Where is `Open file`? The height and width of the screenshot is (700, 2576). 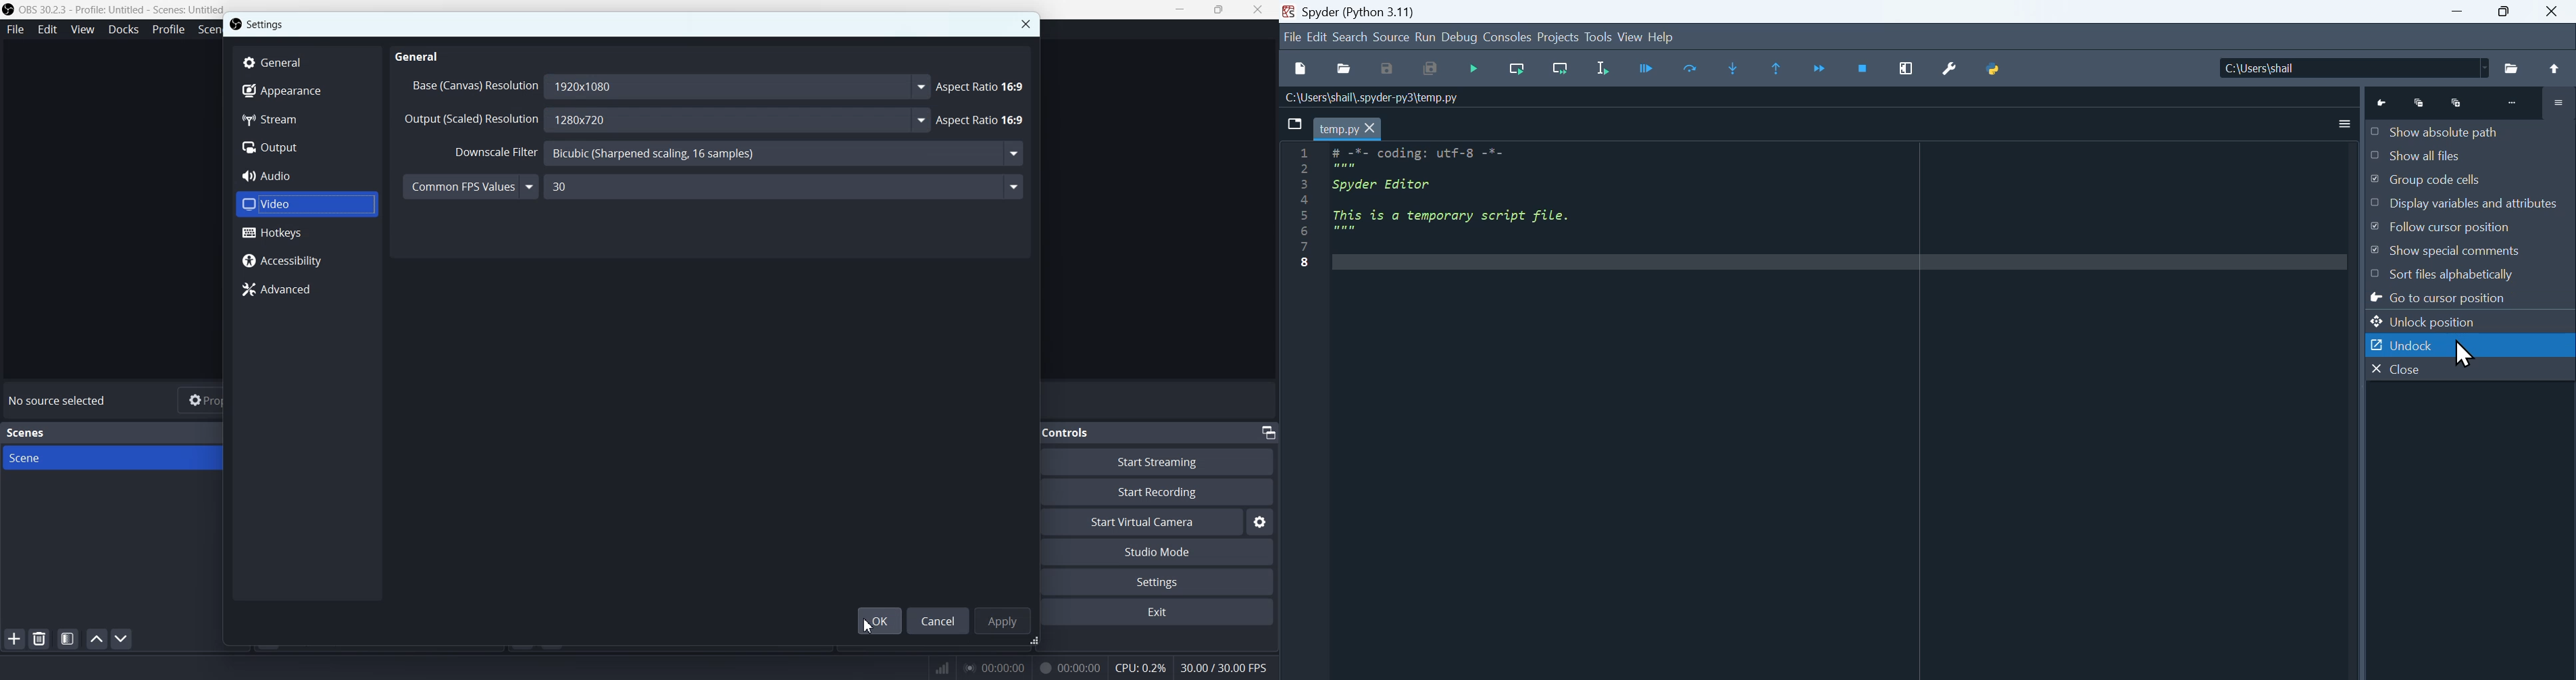 Open file is located at coordinates (1344, 68).